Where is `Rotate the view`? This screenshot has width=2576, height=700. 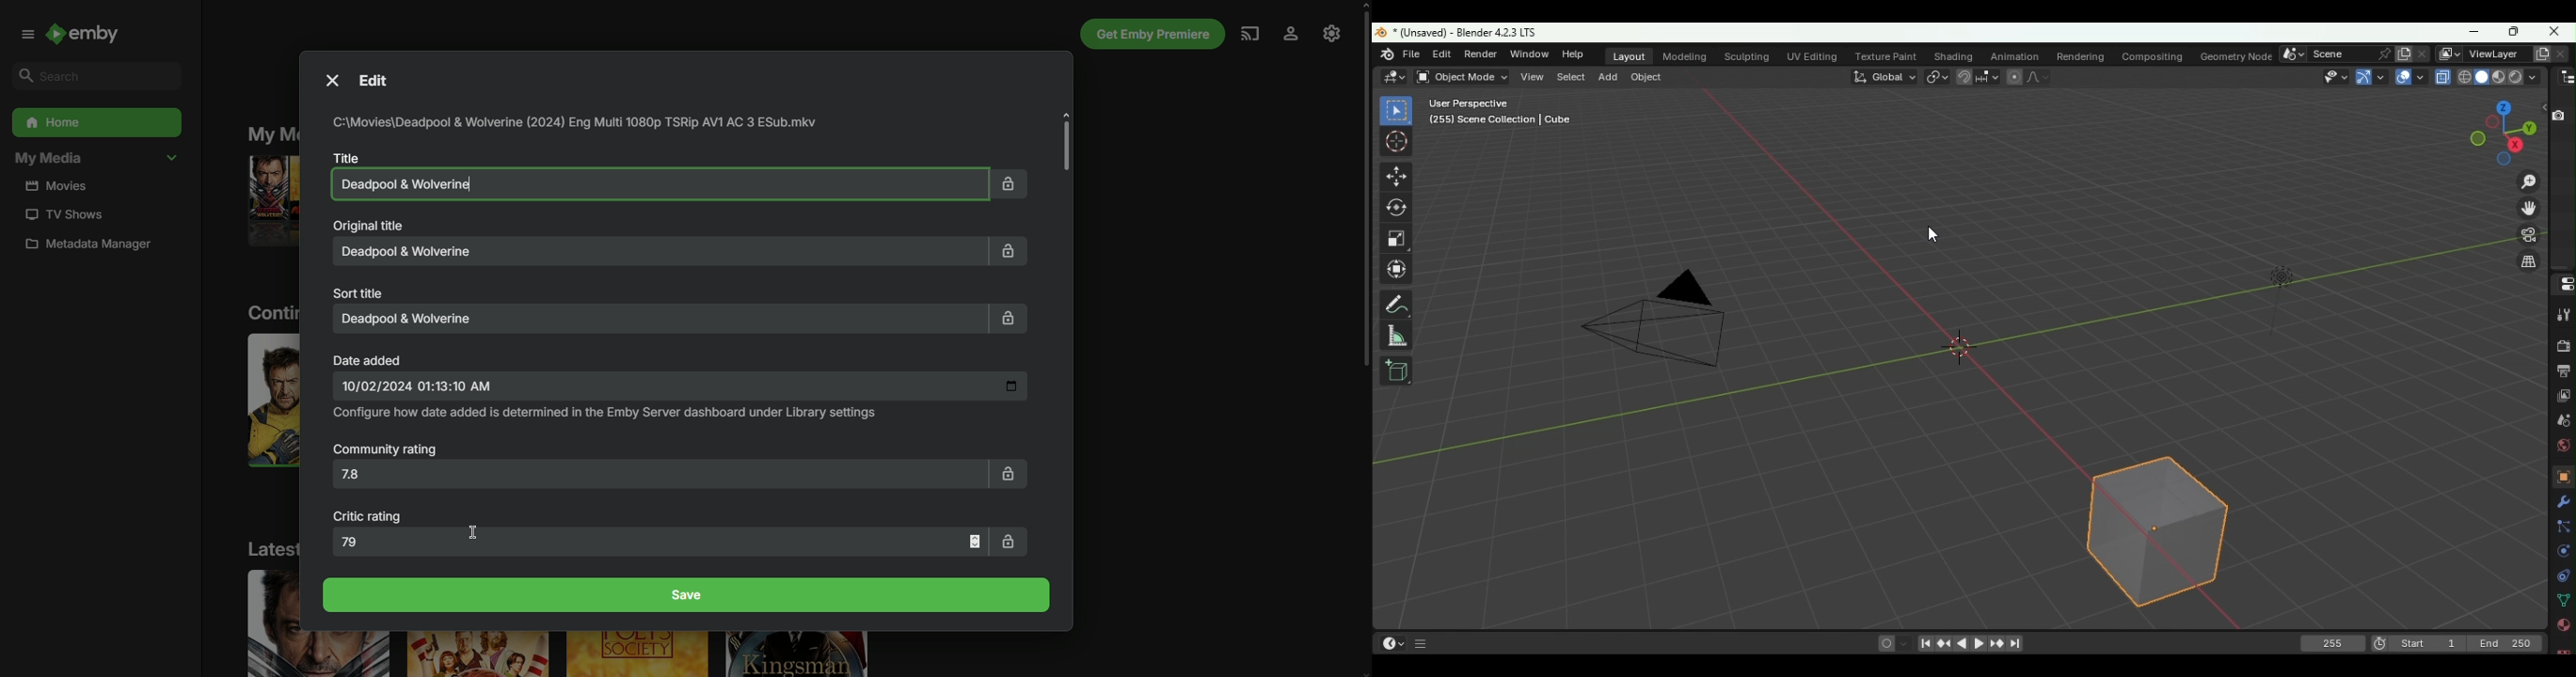
Rotate the view is located at coordinates (2502, 106).